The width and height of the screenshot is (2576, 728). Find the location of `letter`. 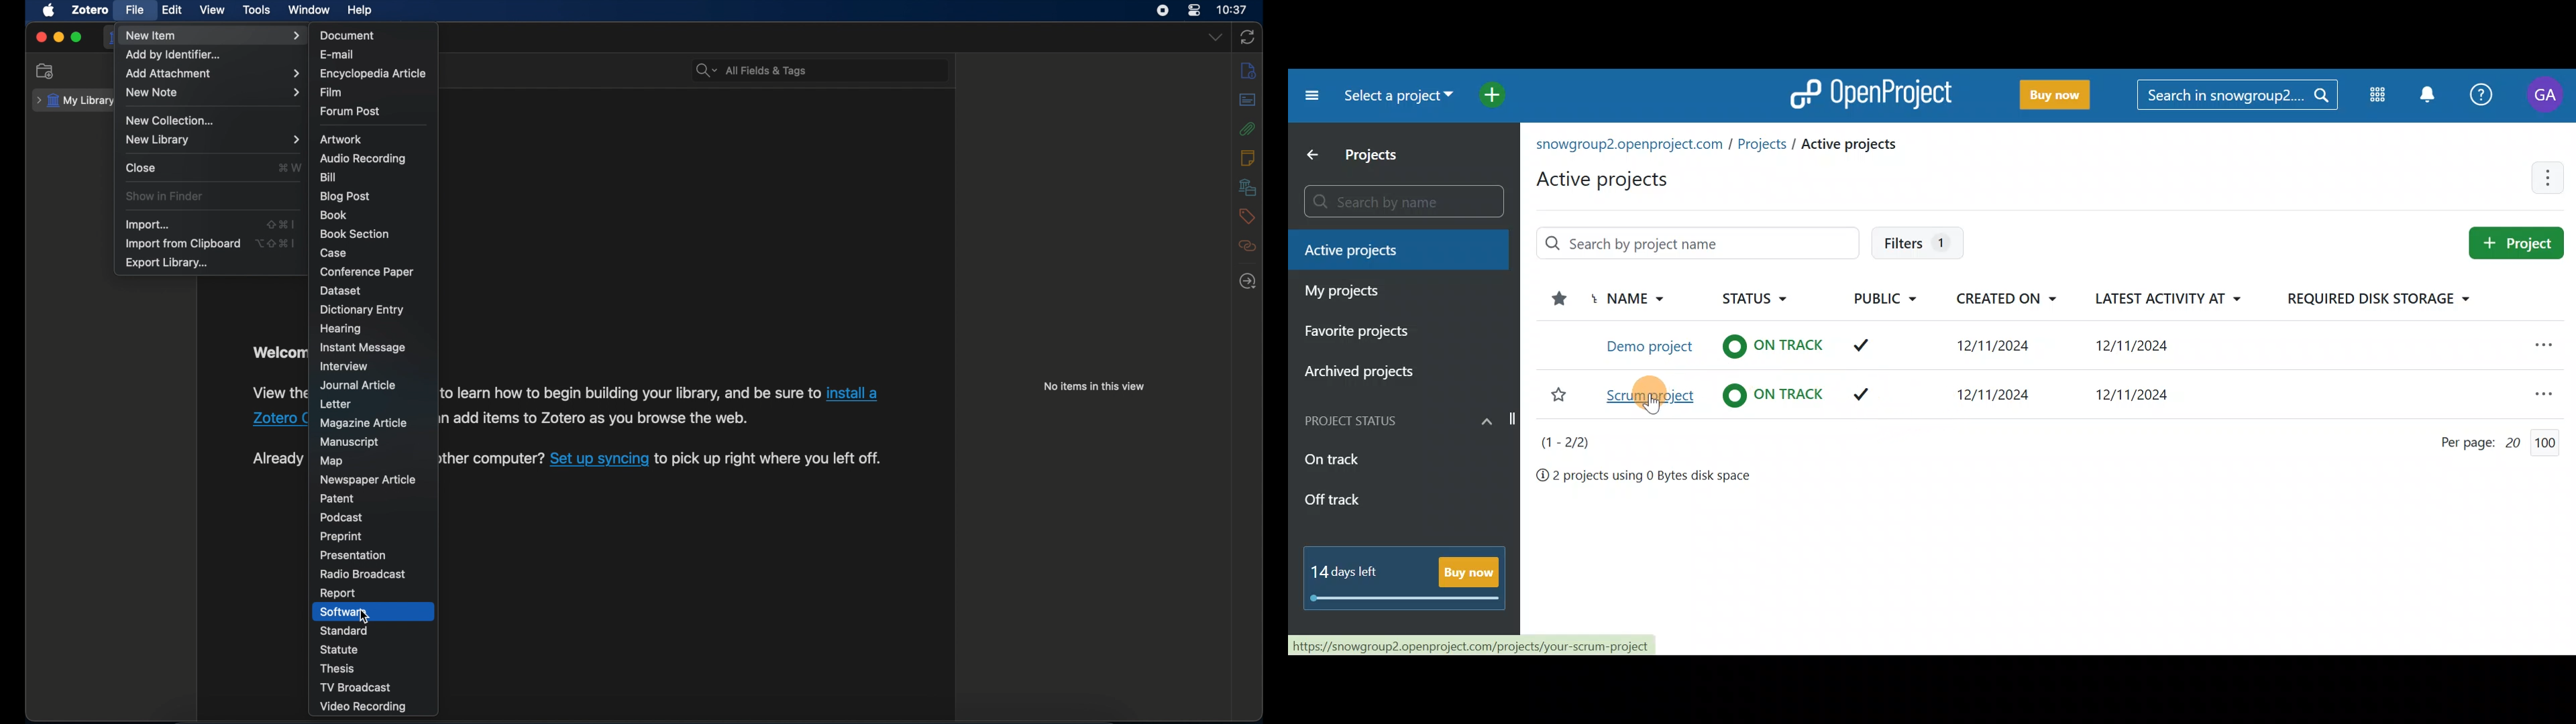

letter is located at coordinates (335, 403).